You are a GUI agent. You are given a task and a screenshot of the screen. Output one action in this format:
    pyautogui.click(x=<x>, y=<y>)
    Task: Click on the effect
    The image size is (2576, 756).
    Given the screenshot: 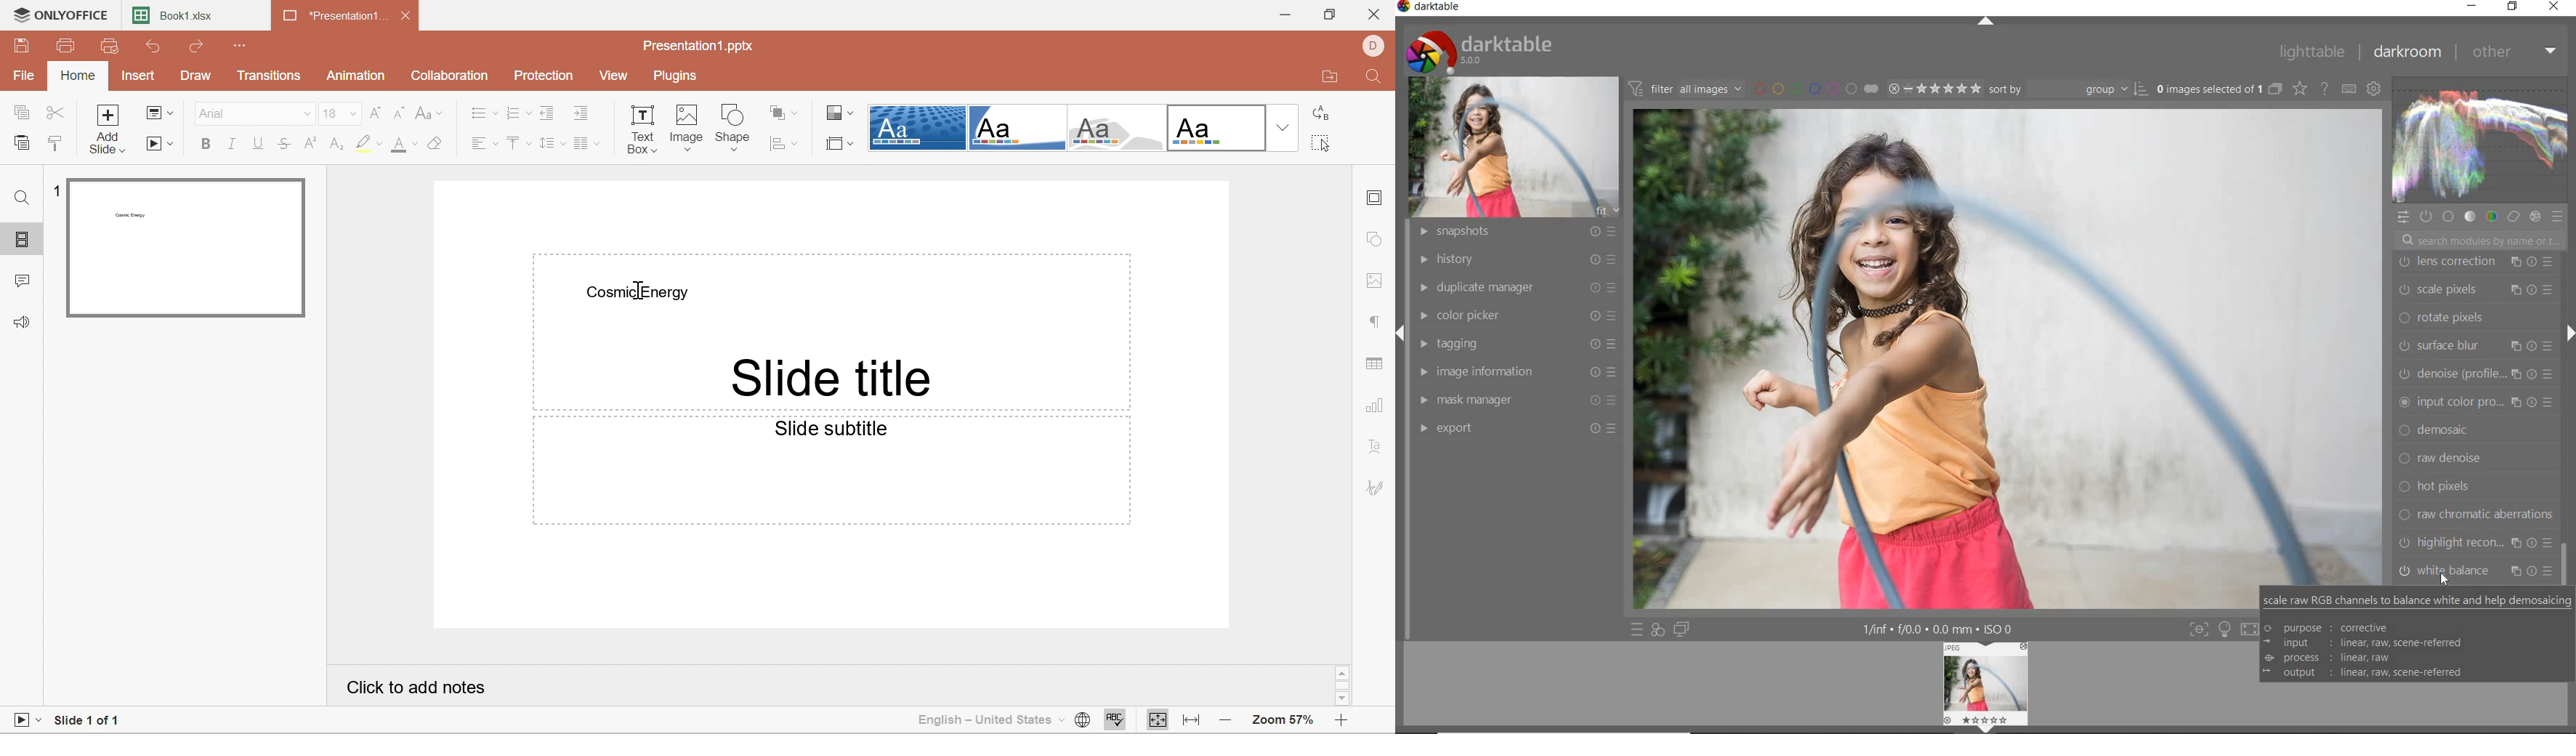 What is the action you would take?
    pyautogui.click(x=2535, y=216)
    